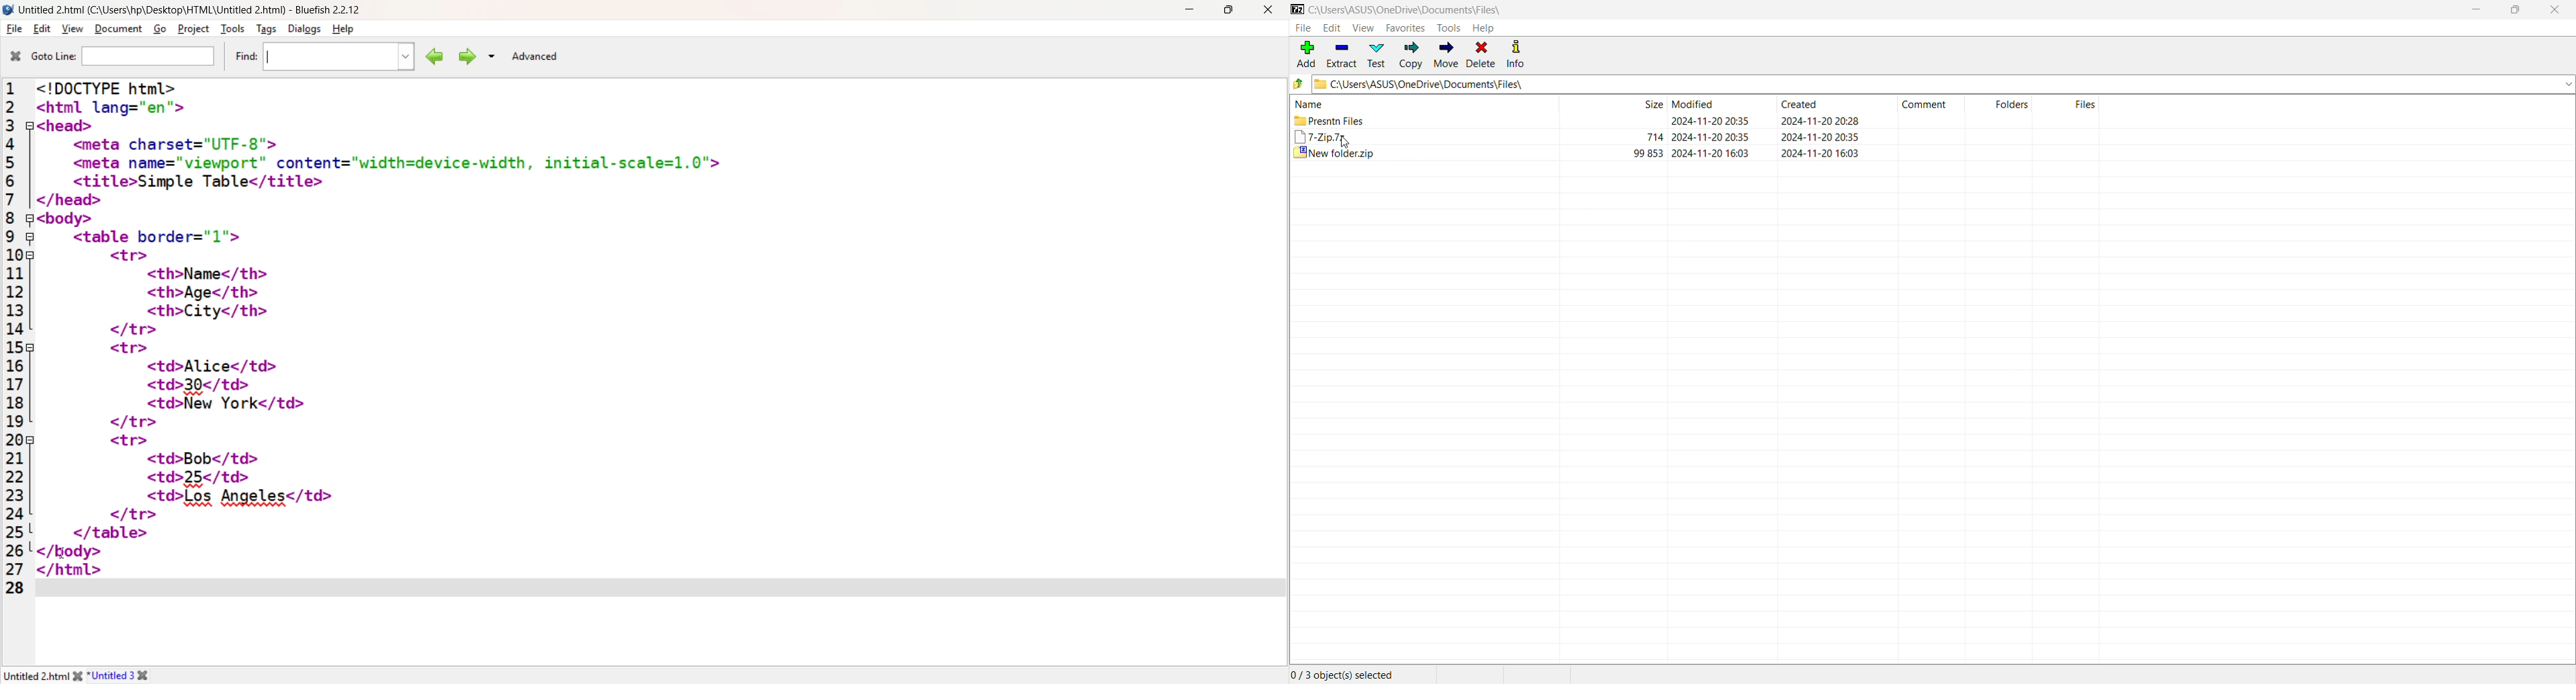 This screenshot has width=2576, height=700. What do you see at coordinates (118, 30) in the screenshot?
I see `Document` at bounding box center [118, 30].